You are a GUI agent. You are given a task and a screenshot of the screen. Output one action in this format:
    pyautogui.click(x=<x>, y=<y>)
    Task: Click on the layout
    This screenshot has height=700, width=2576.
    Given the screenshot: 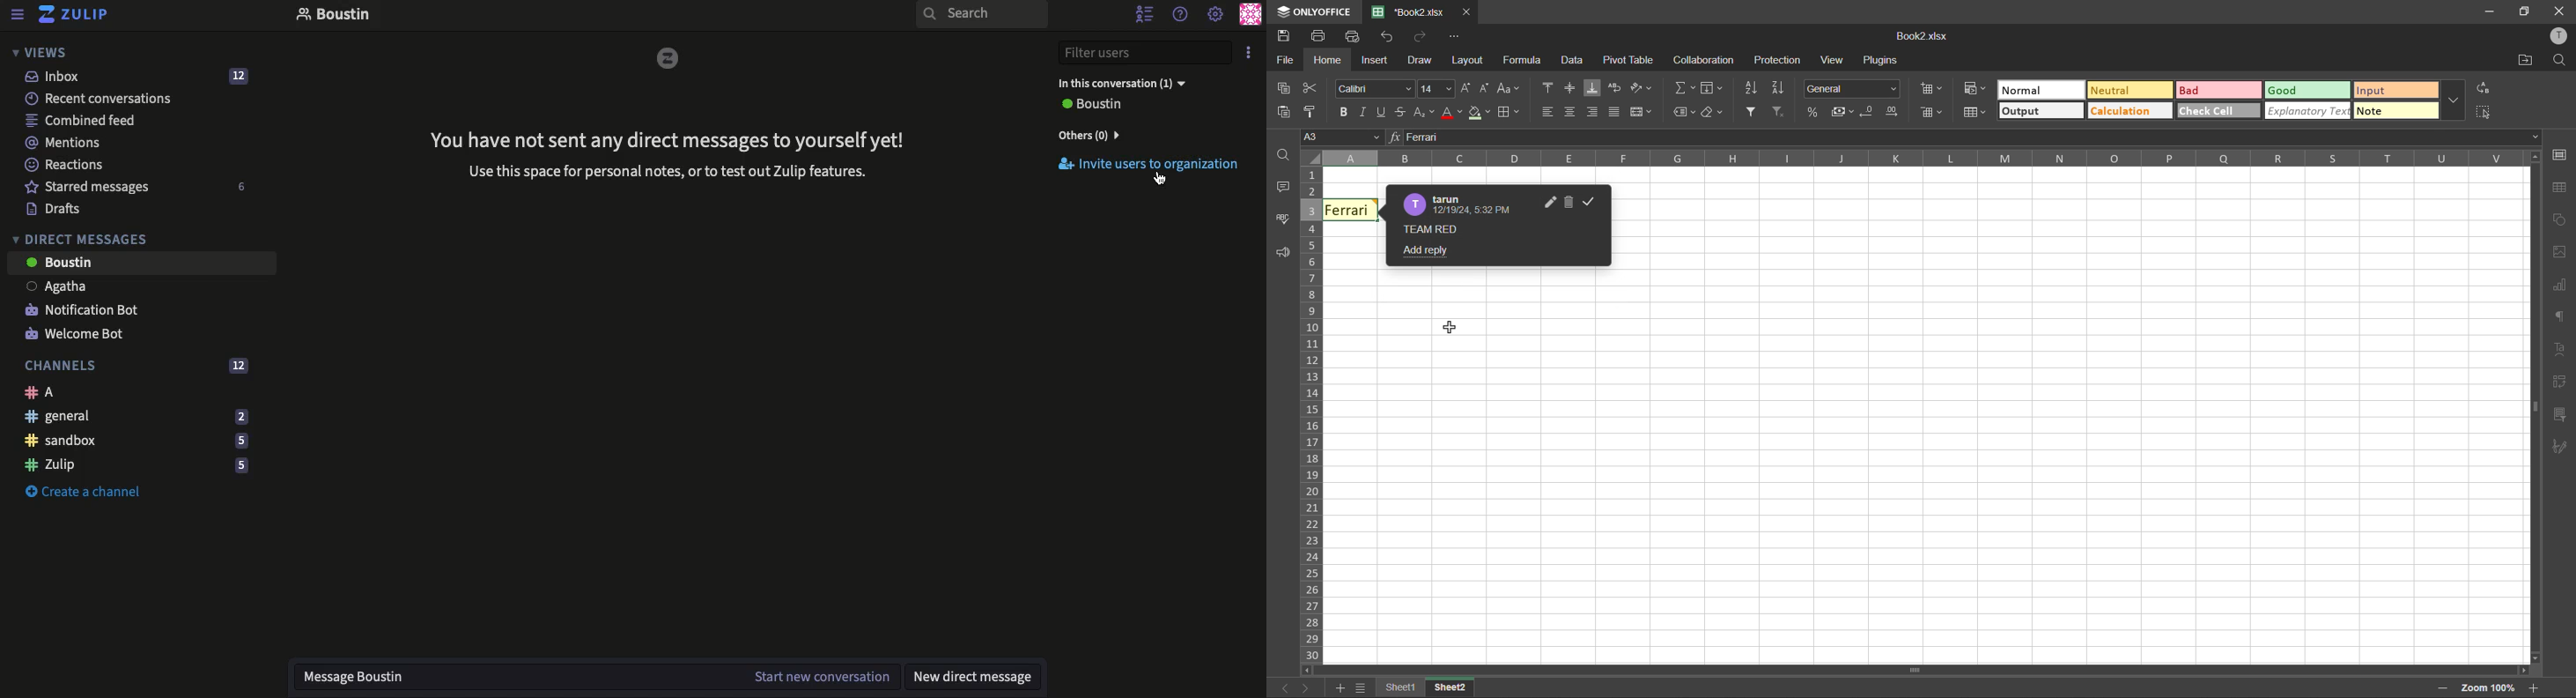 What is the action you would take?
    pyautogui.click(x=1468, y=60)
    